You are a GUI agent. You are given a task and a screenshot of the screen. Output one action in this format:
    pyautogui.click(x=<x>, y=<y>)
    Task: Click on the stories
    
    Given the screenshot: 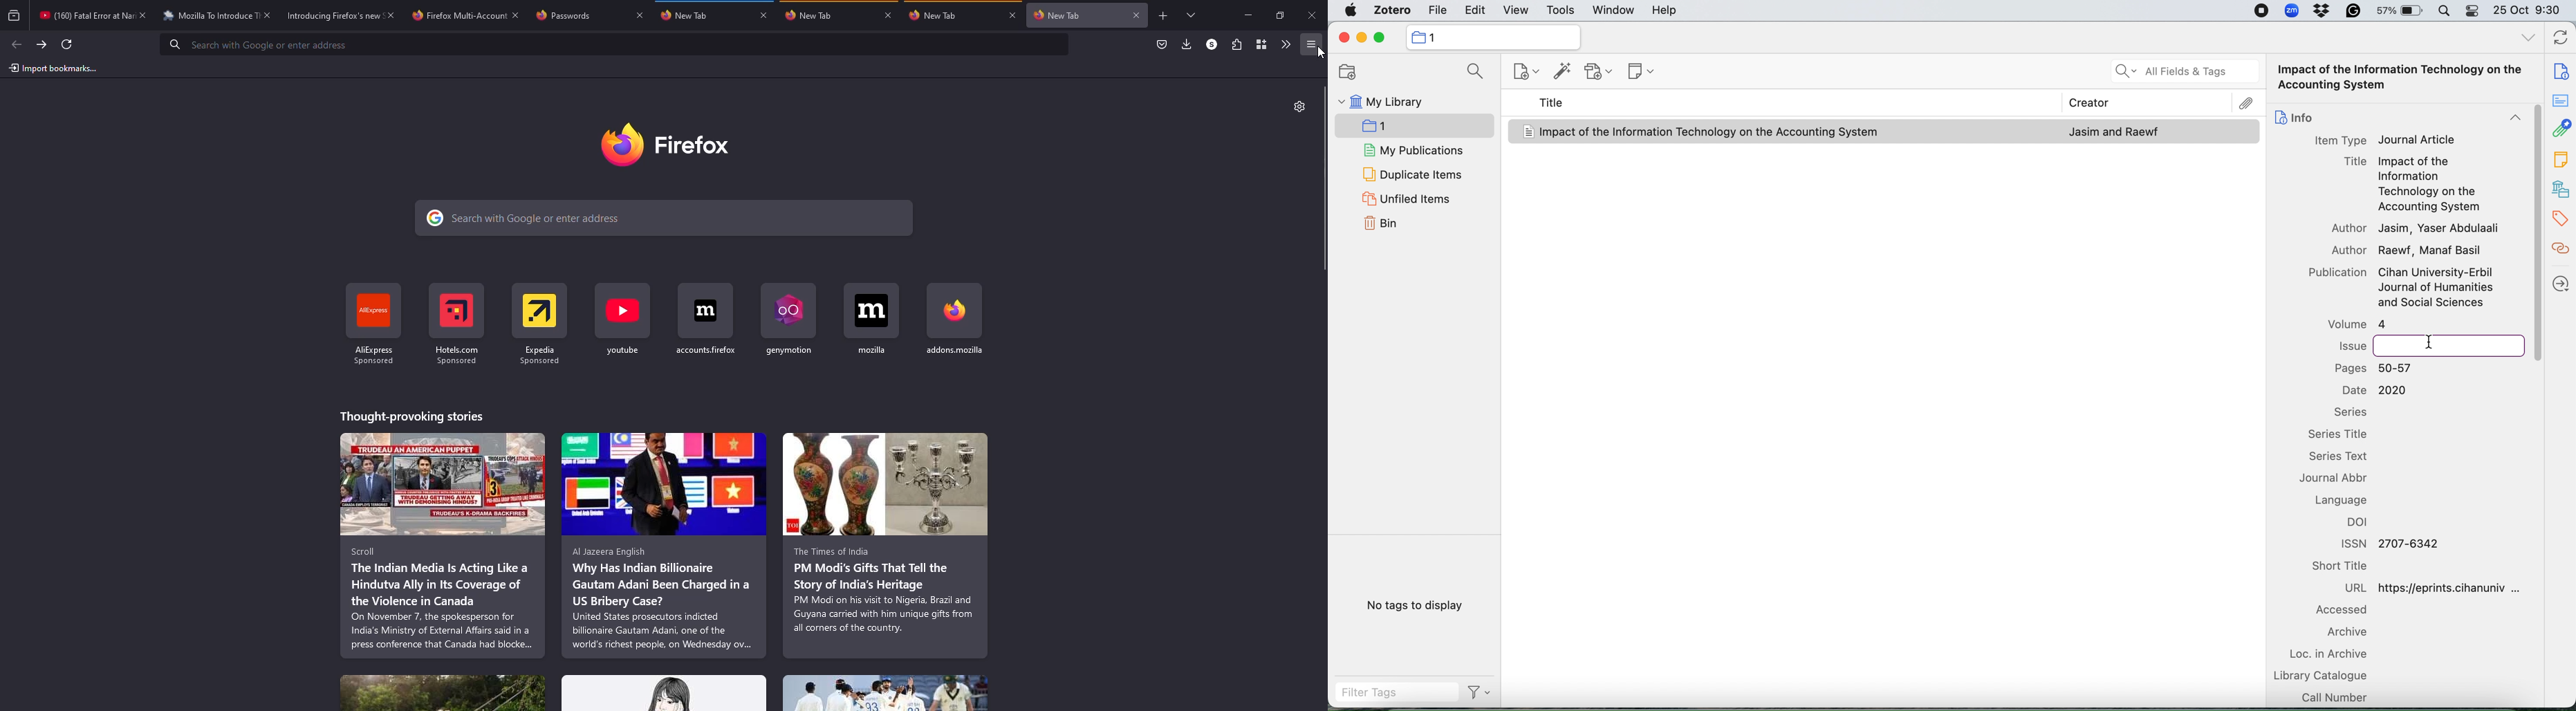 What is the action you would take?
    pyautogui.click(x=664, y=693)
    